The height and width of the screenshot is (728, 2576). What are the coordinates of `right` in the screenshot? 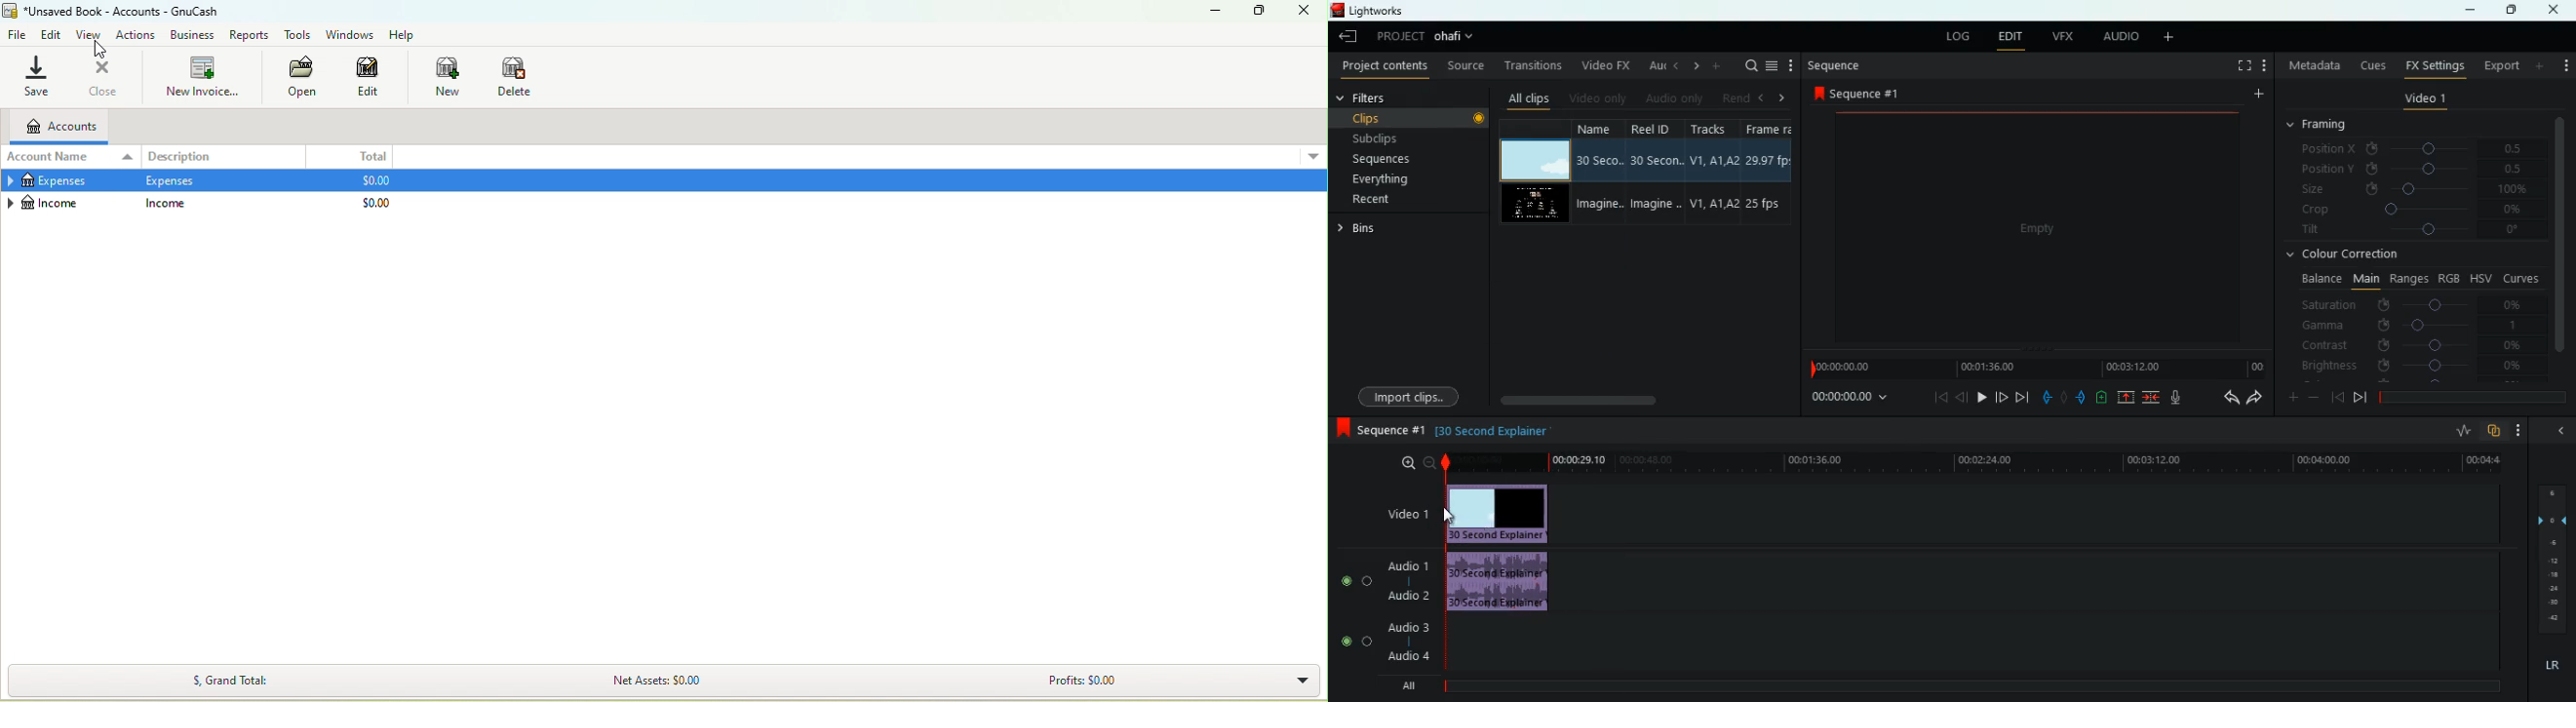 It's located at (1781, 98).